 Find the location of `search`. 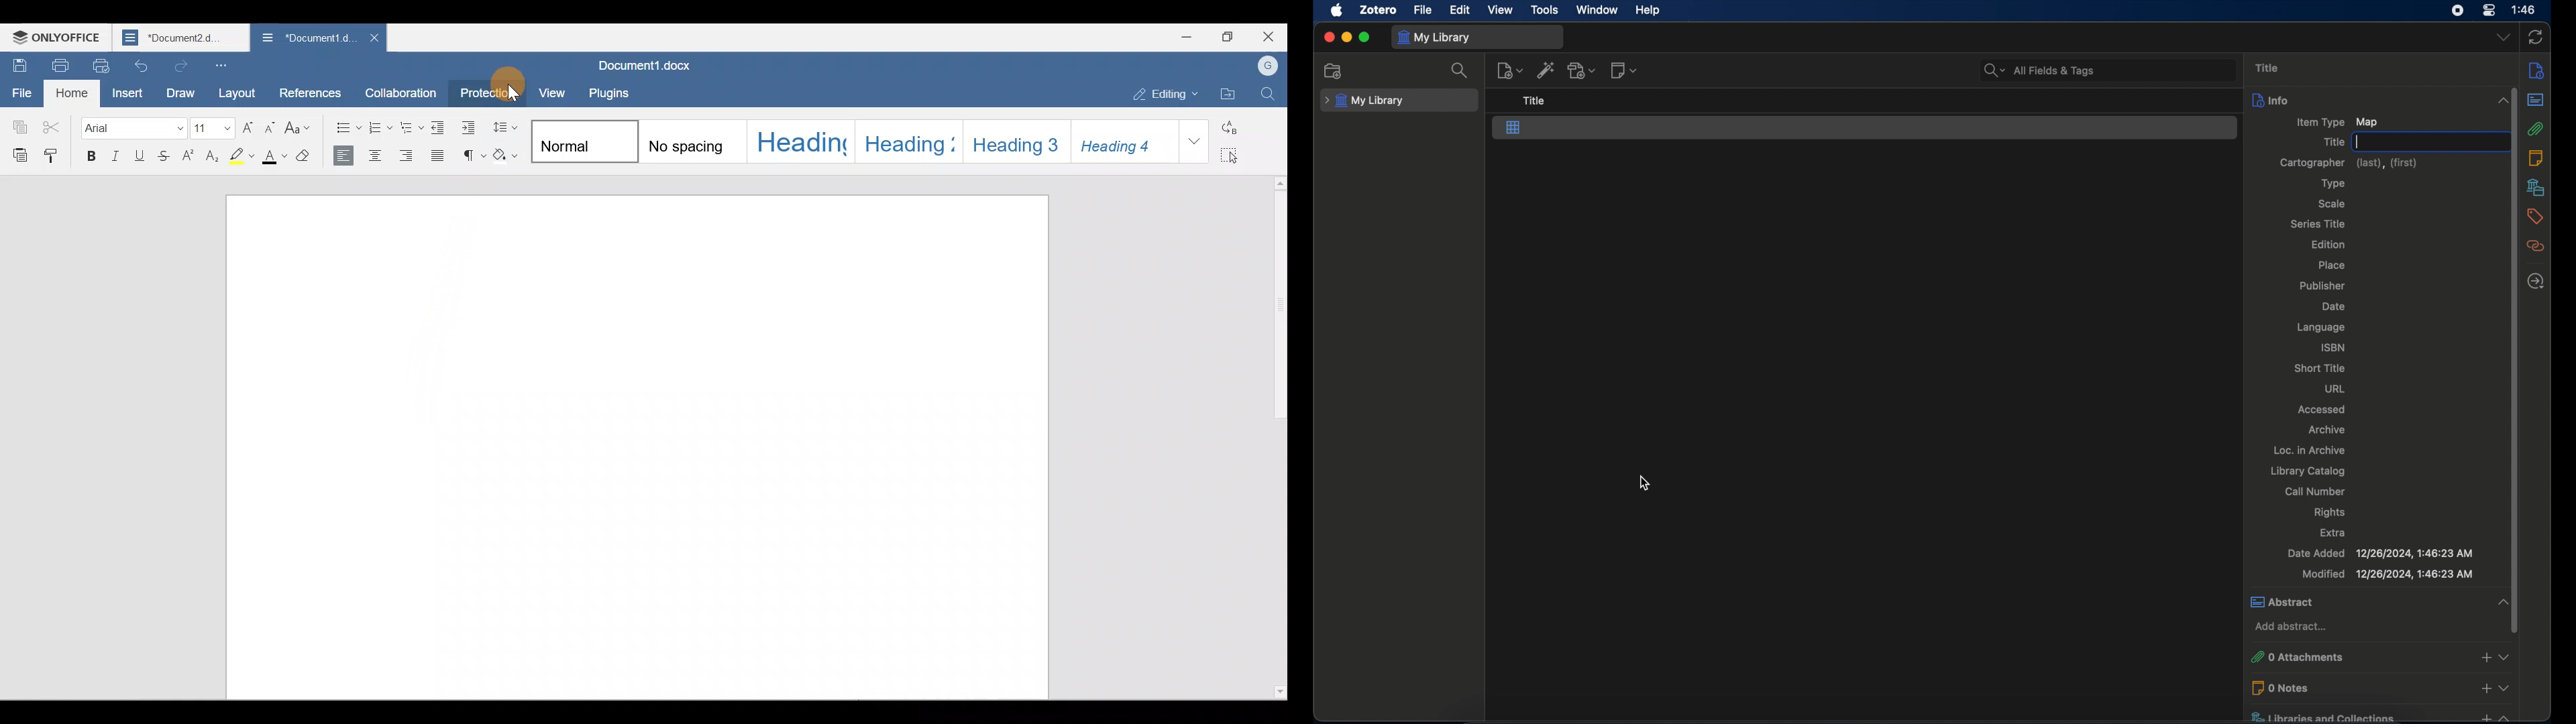

search is located at coordinates (1461, 70).